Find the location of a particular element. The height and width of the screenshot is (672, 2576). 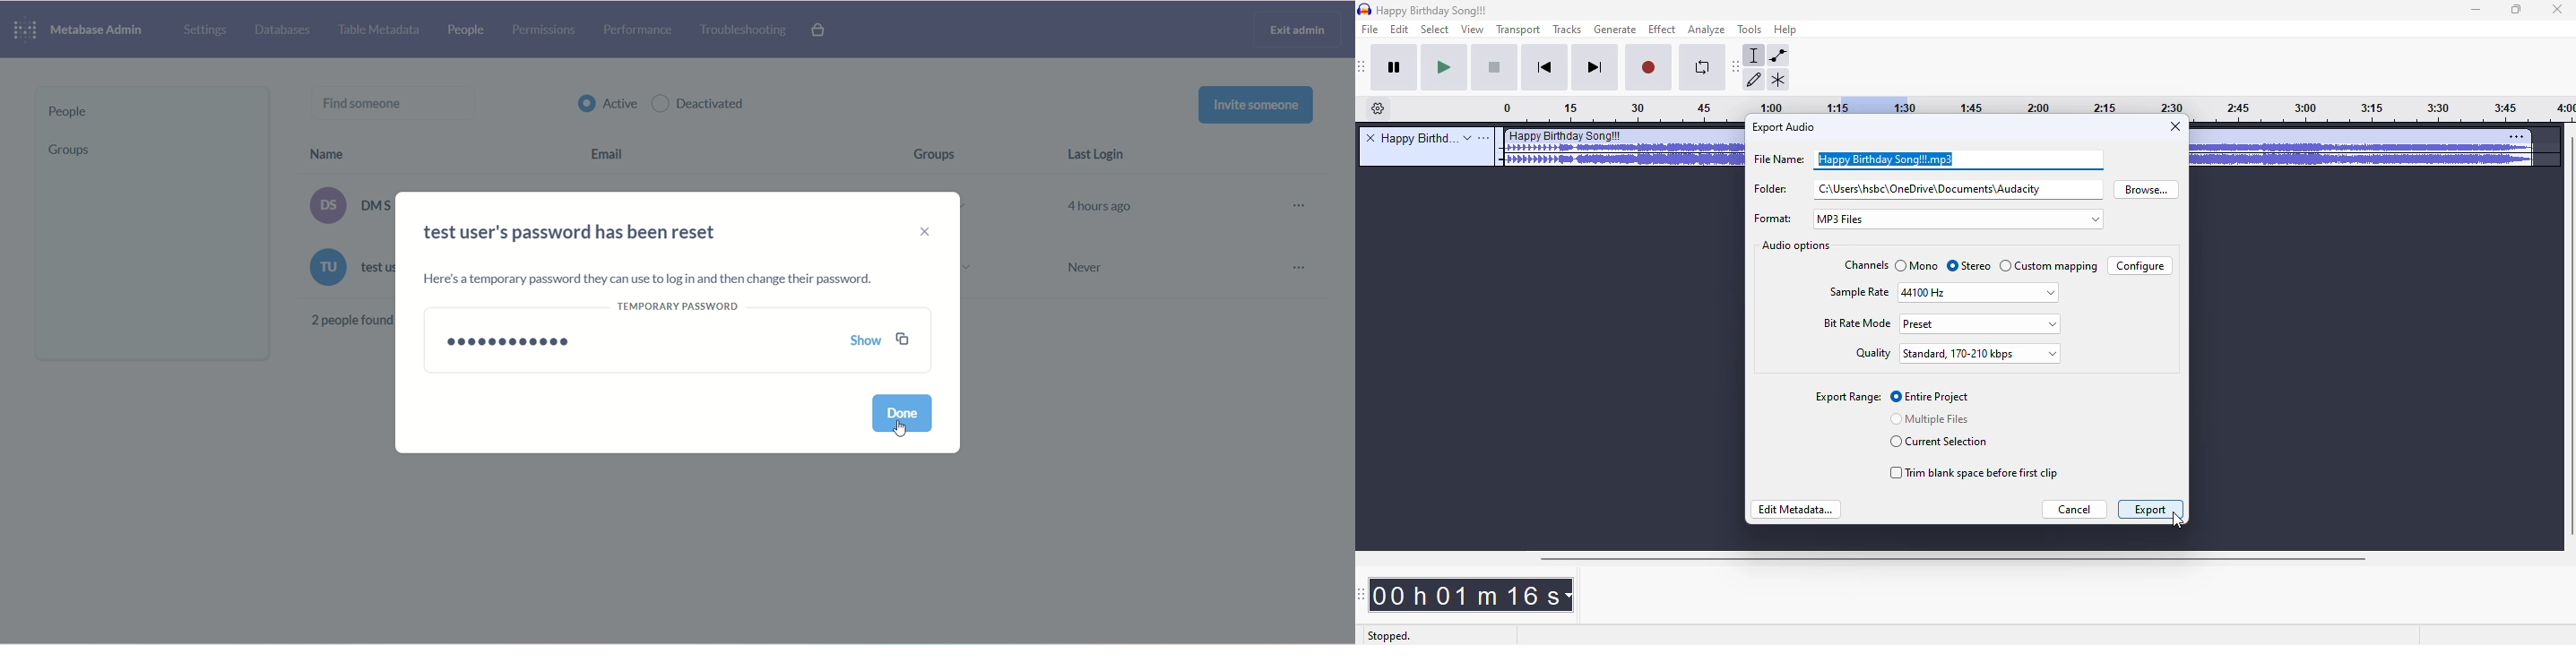

open menu is located at coordinates (1486, 140).